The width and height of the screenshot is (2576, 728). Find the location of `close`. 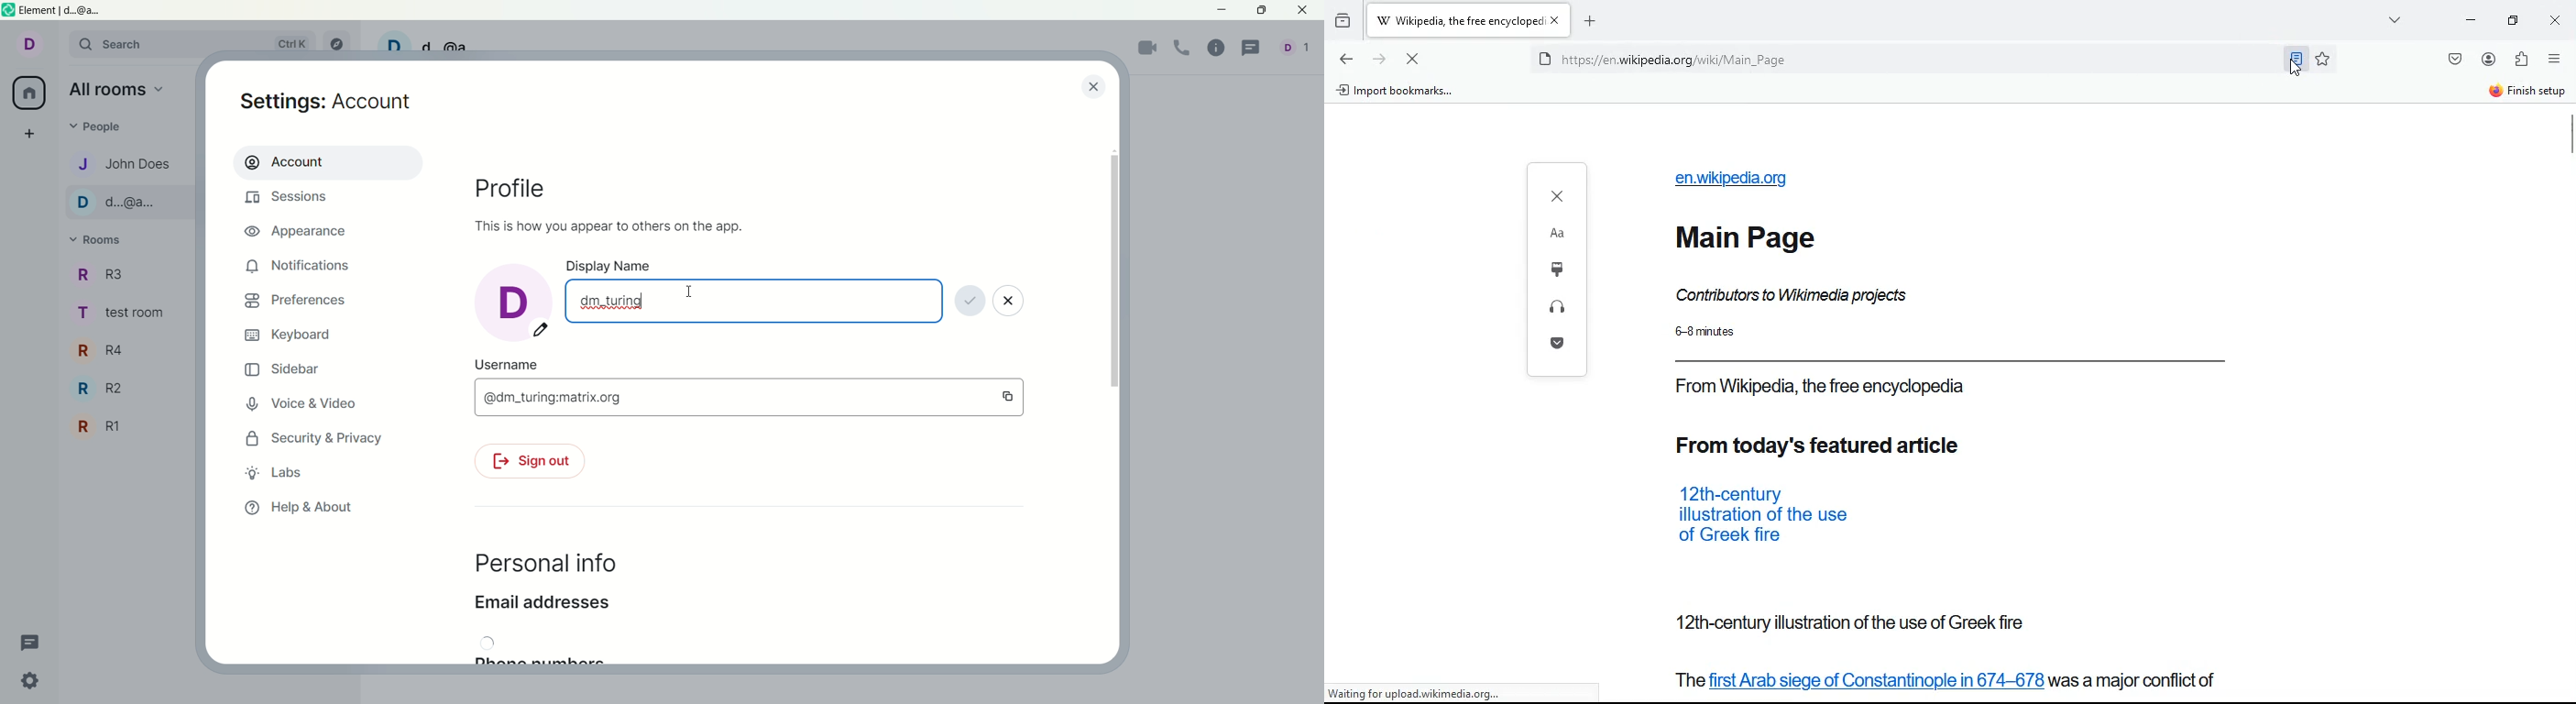

close is located at coordinates (1011, 304).